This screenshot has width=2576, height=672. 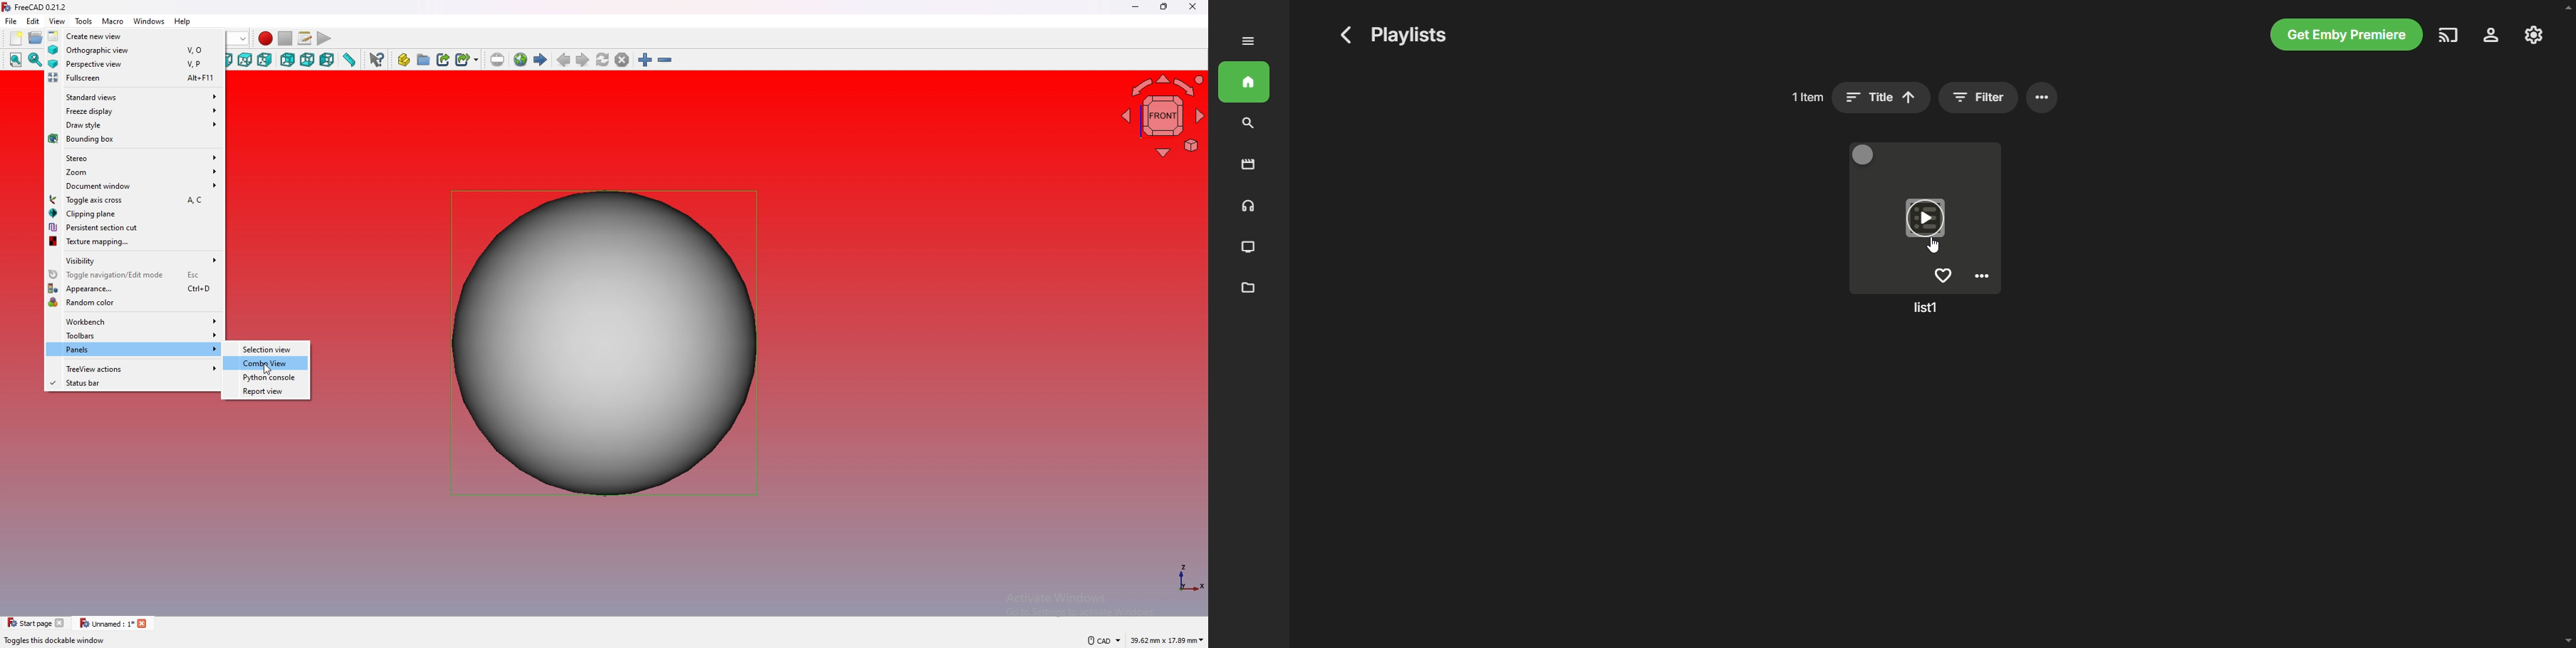 What do you see at coordinates (443, 60) in the screenshot?
I see `create link` at bounding box center [443, 60].